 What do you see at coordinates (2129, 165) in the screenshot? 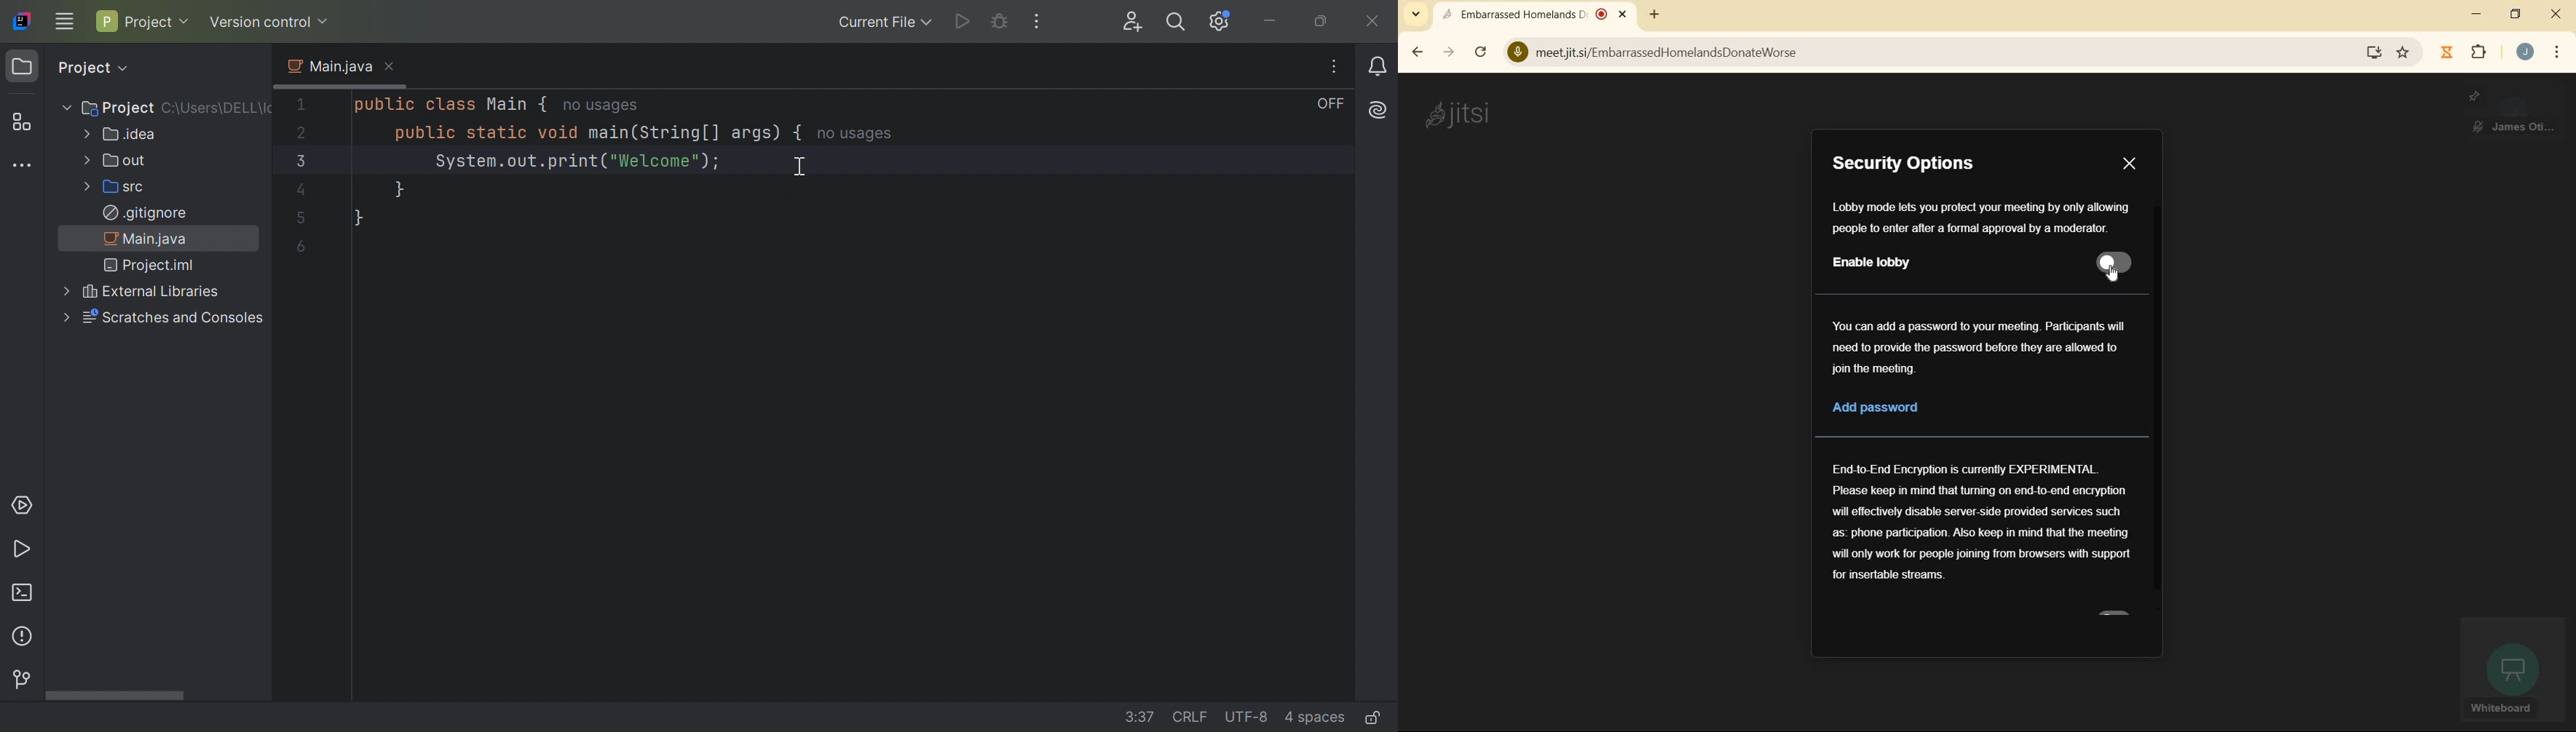
I see `CLOSE` at bounding box center [2129, 165].